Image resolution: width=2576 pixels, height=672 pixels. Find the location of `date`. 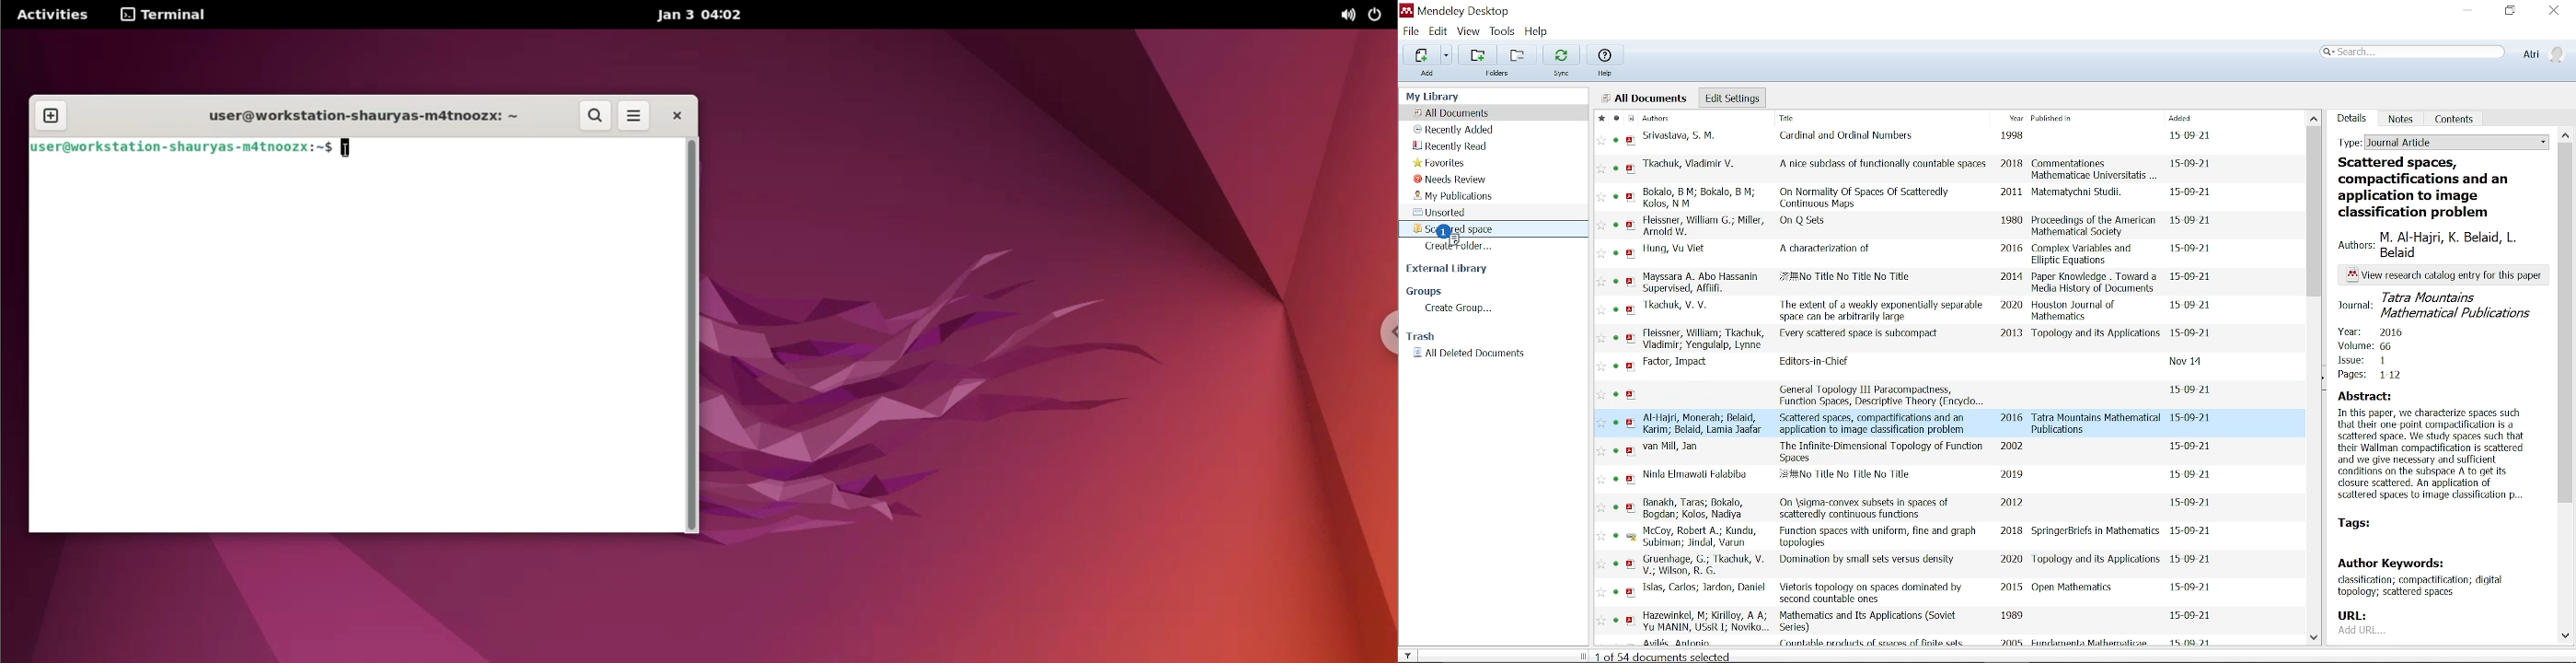

date is located at coordinates (2192, 530).